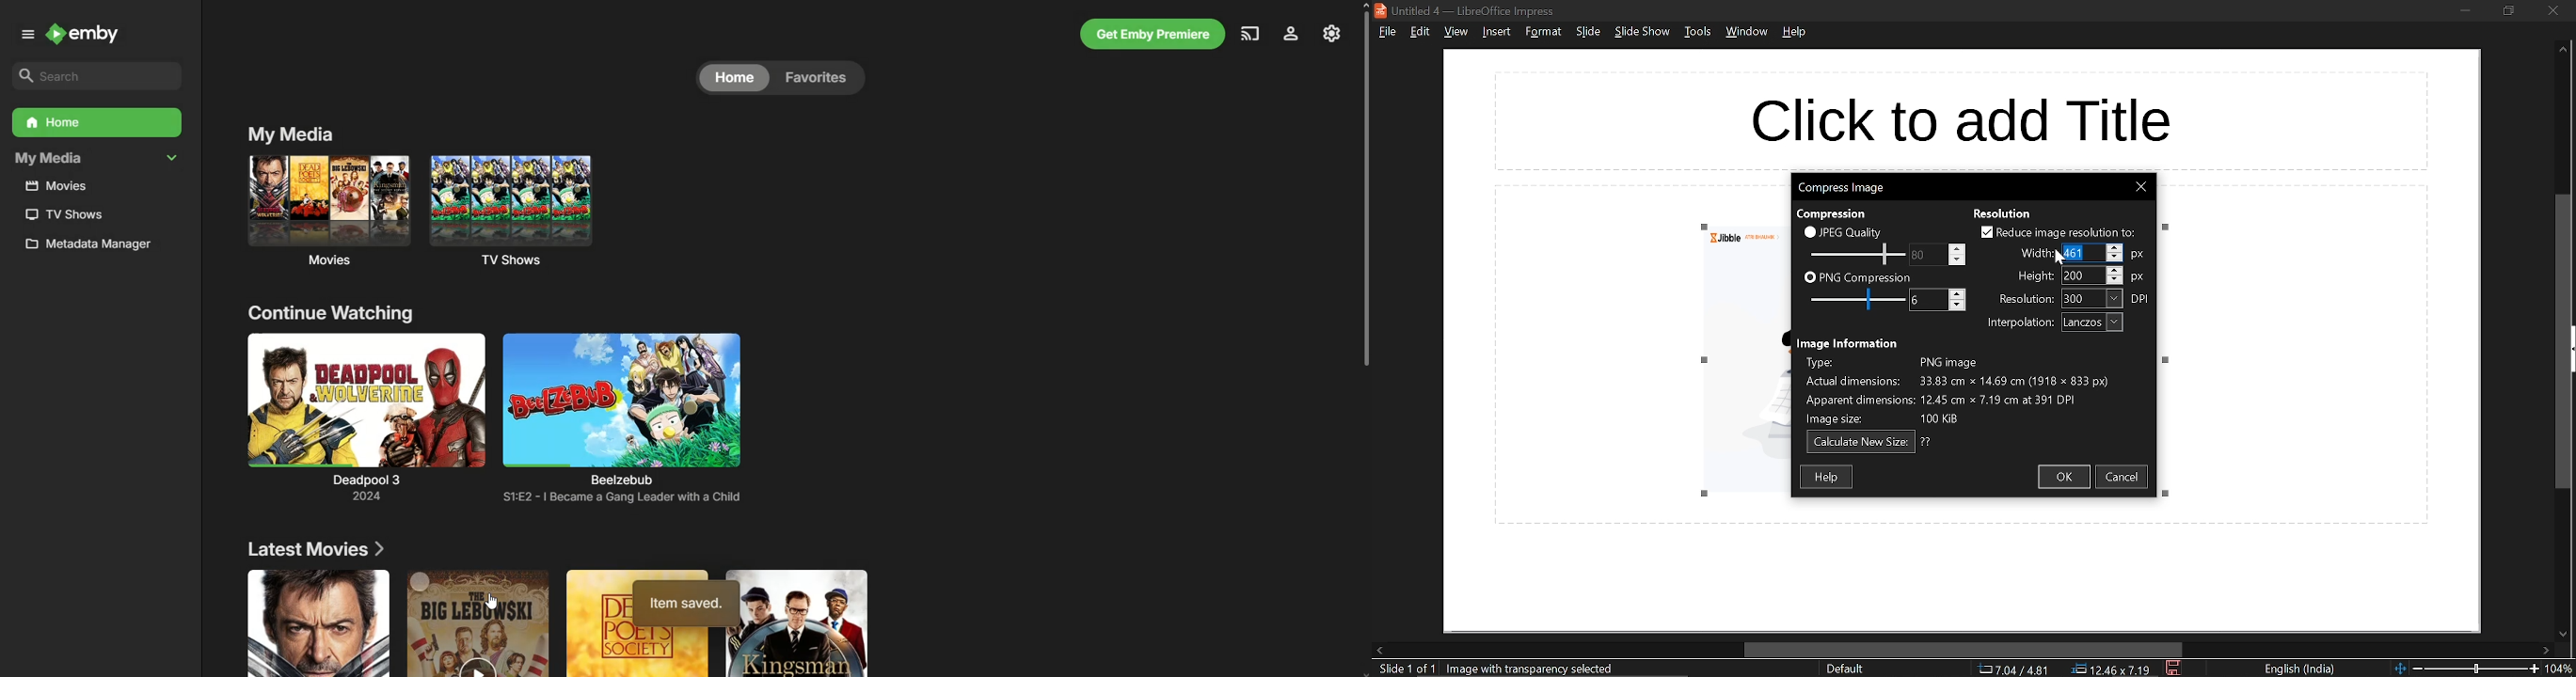  What do you see at coordinates (1745, 34) in the screenshot?
I see `window` at bounding box center [1745, 34].